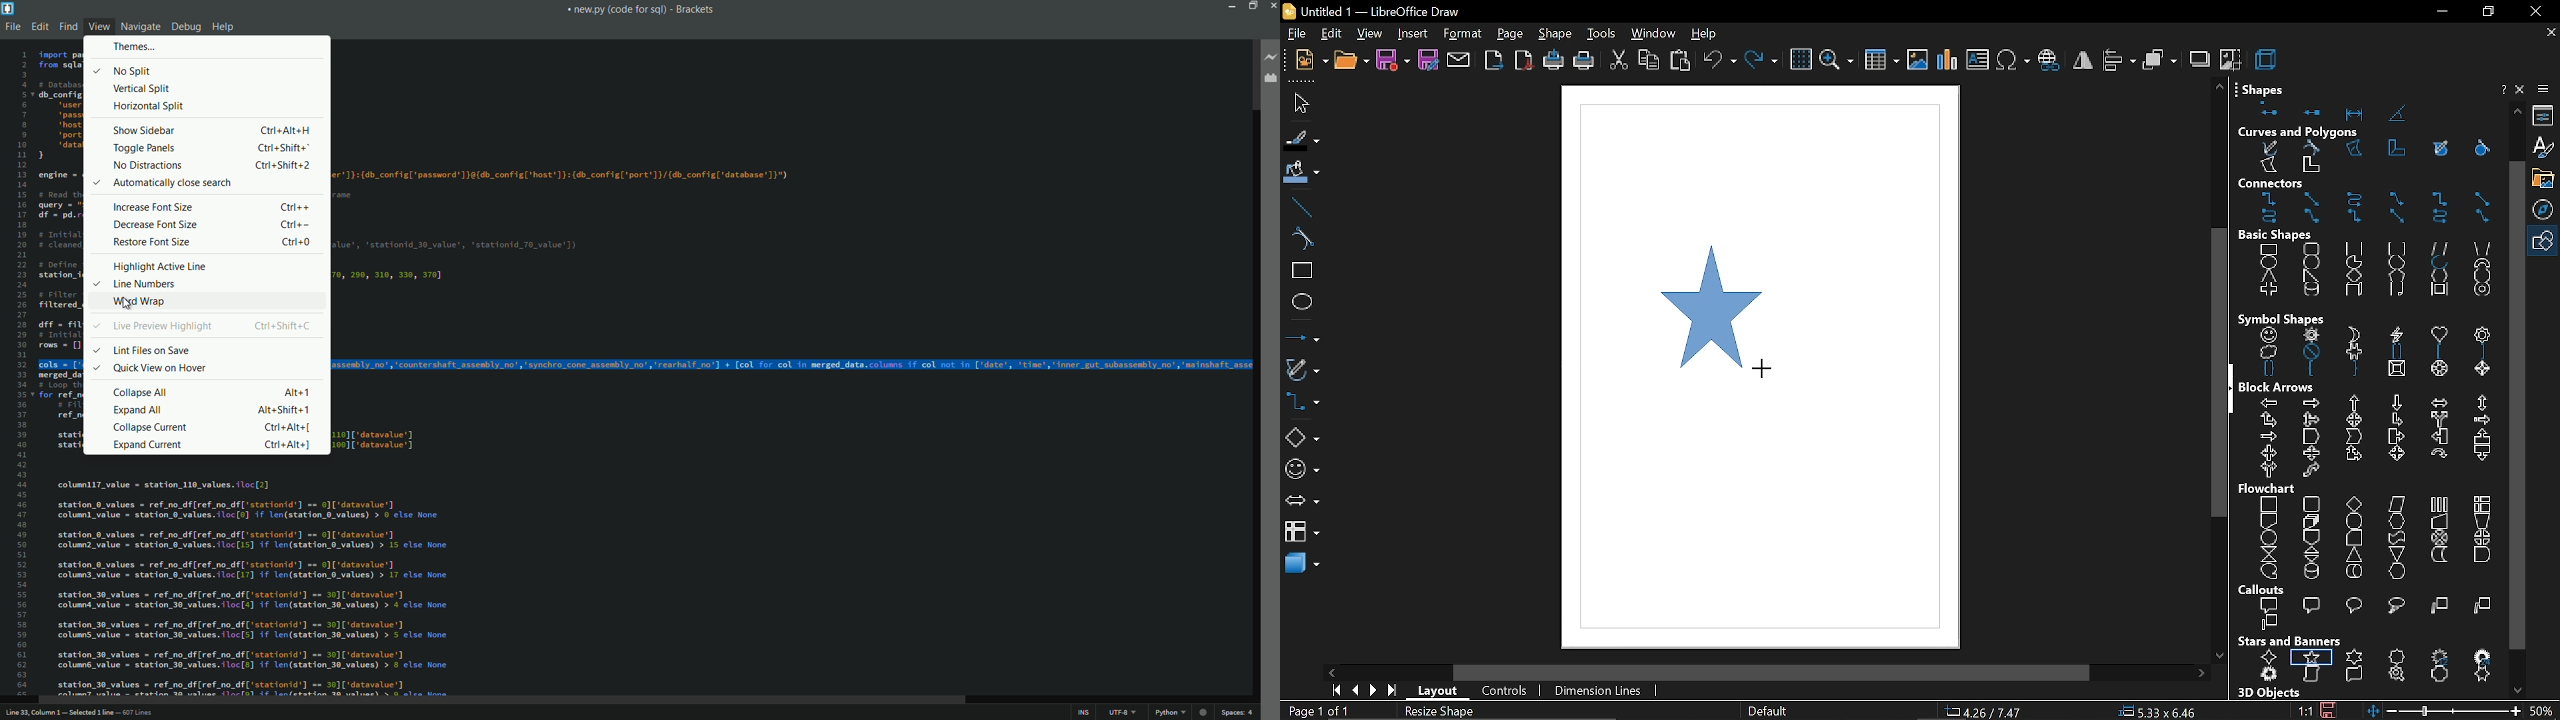 This screenshot has height=728, width=2576. What do you see at coordinates (2119, 61) in the screenshot?
I see `align` at bounding box center [2119, 61].